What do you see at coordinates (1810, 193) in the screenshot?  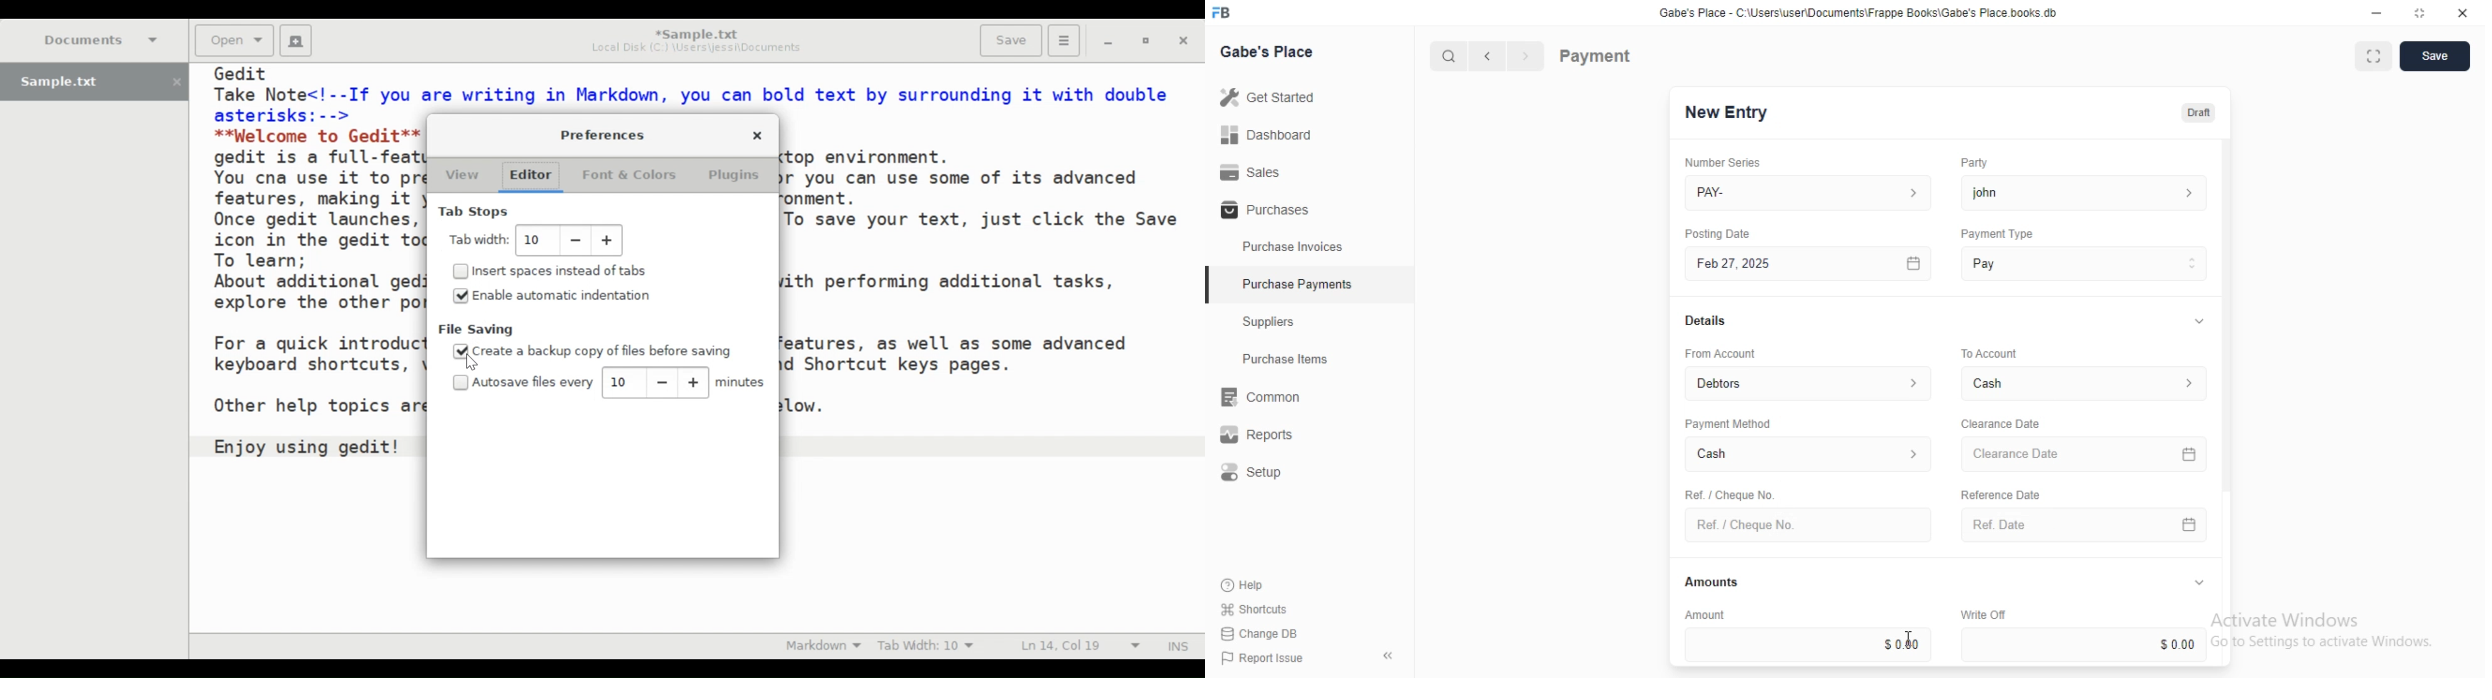 I see `PAY-` at bounding box center [1810, 193].